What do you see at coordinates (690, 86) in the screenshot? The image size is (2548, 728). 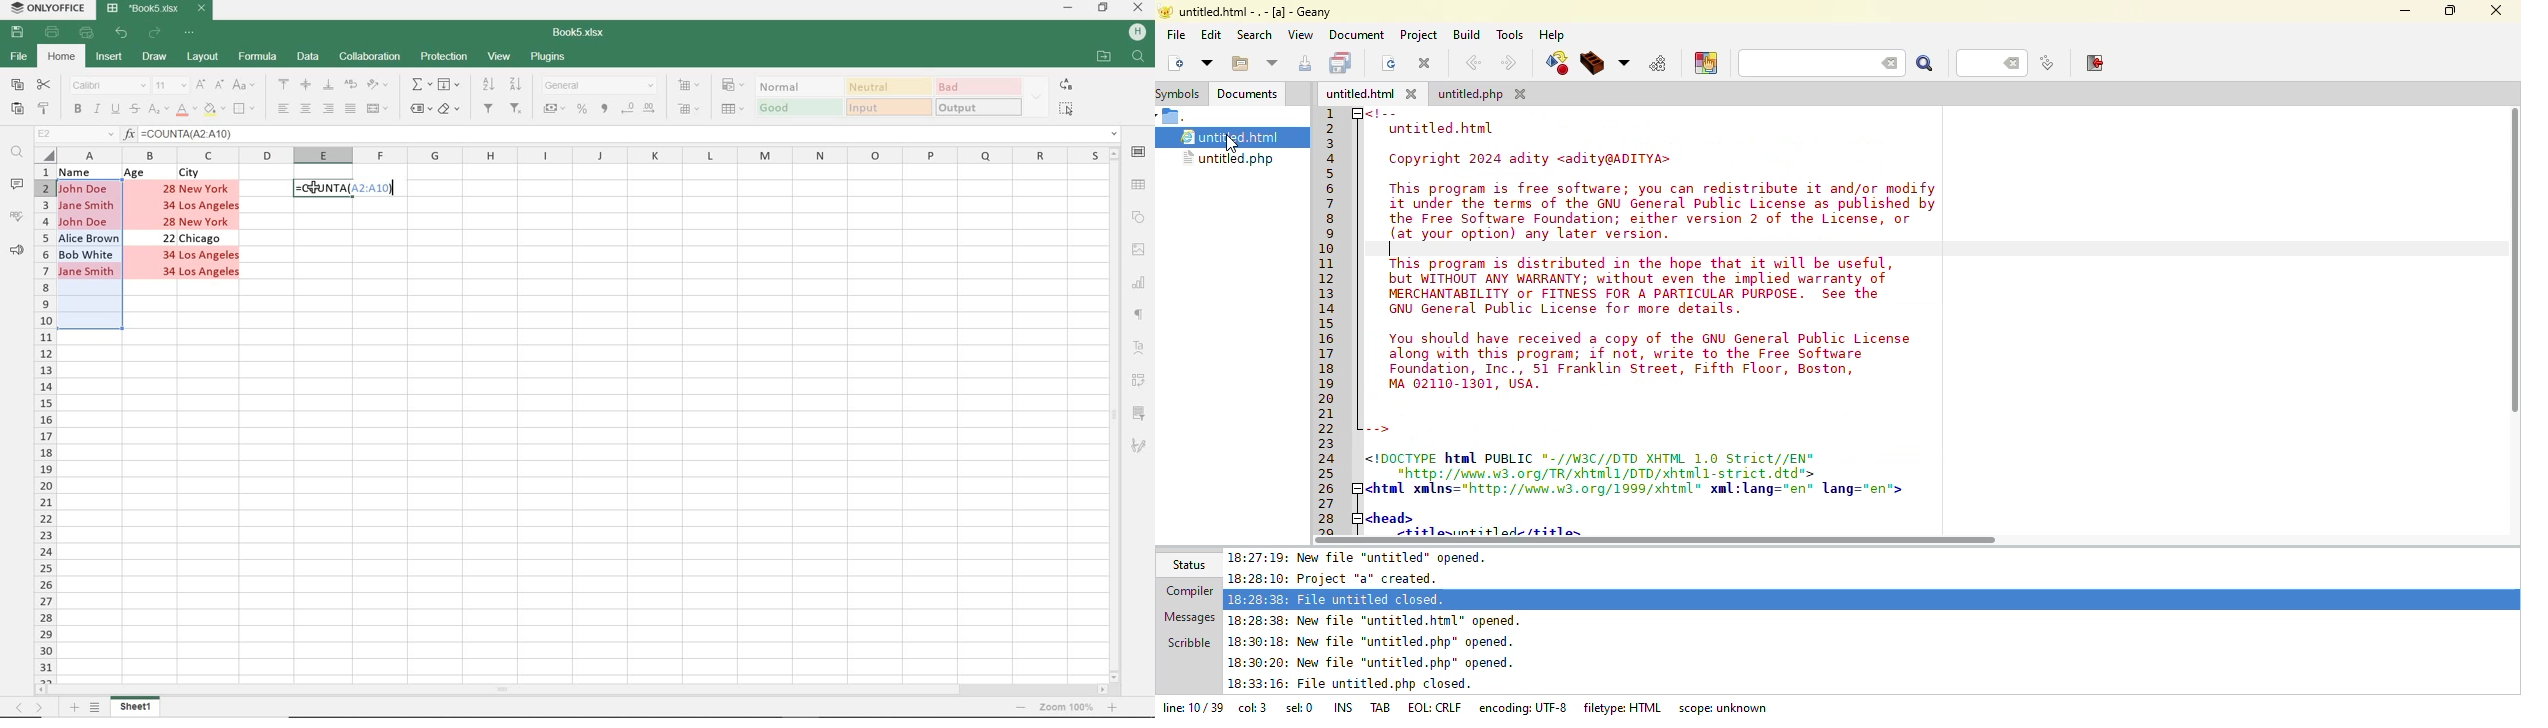 I see `INSERT CELLS` at bounding box center [690, 86].